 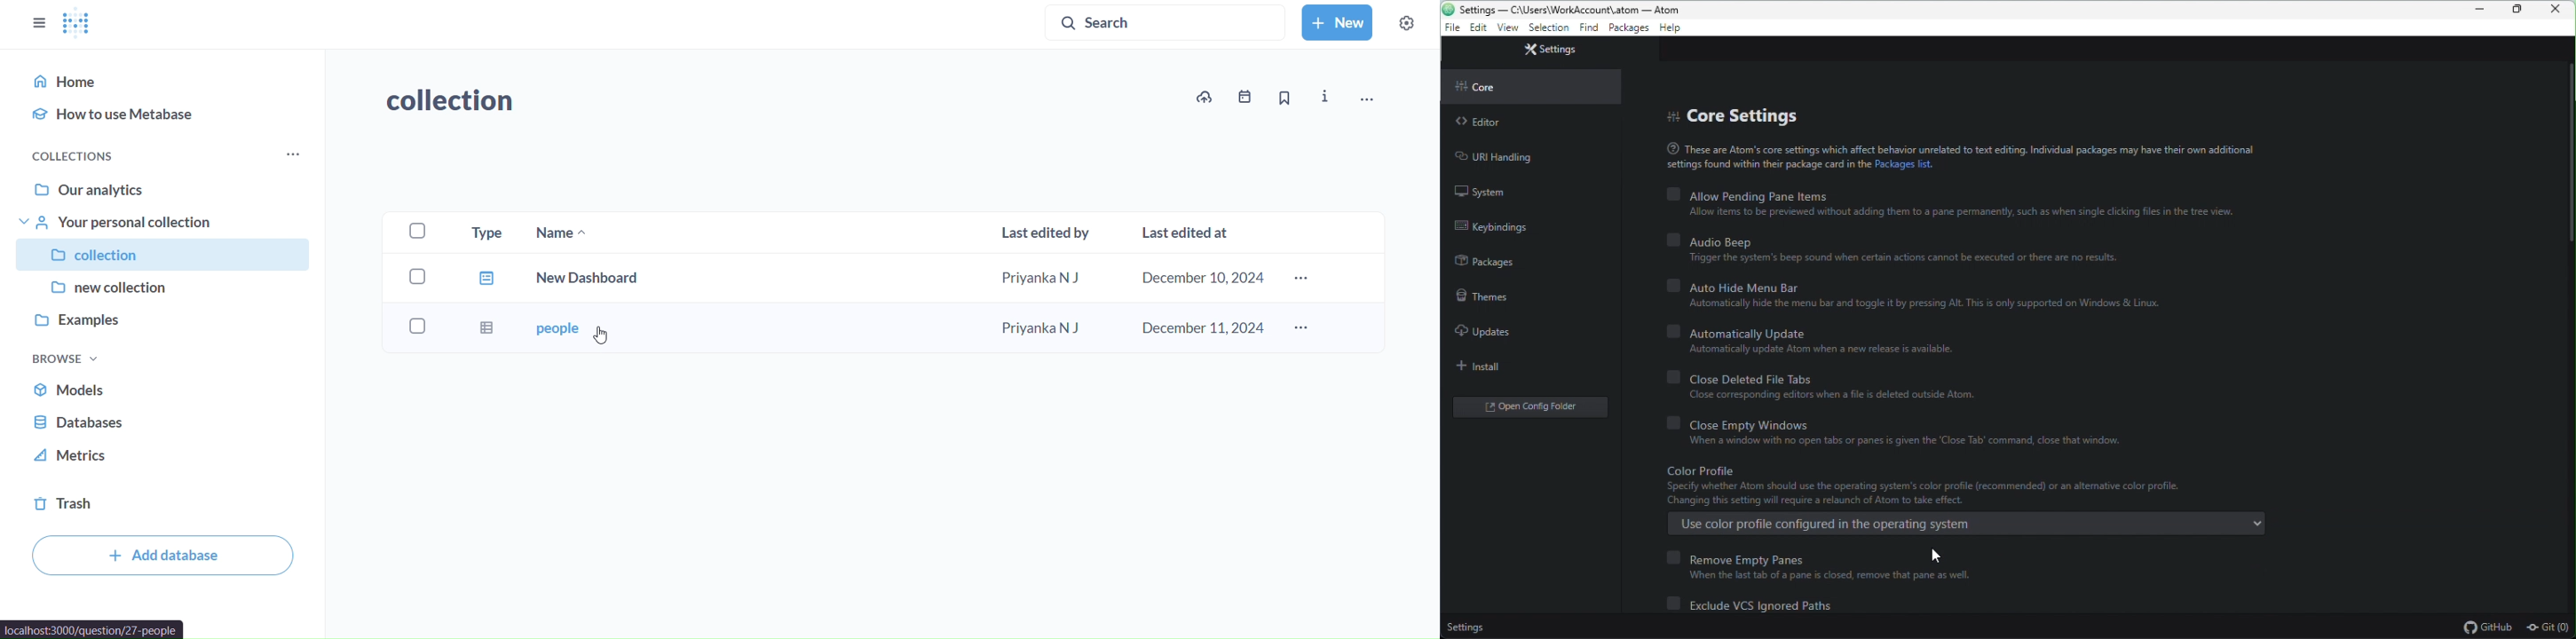 I want to click on Packages, so click(x=1489, y=258).